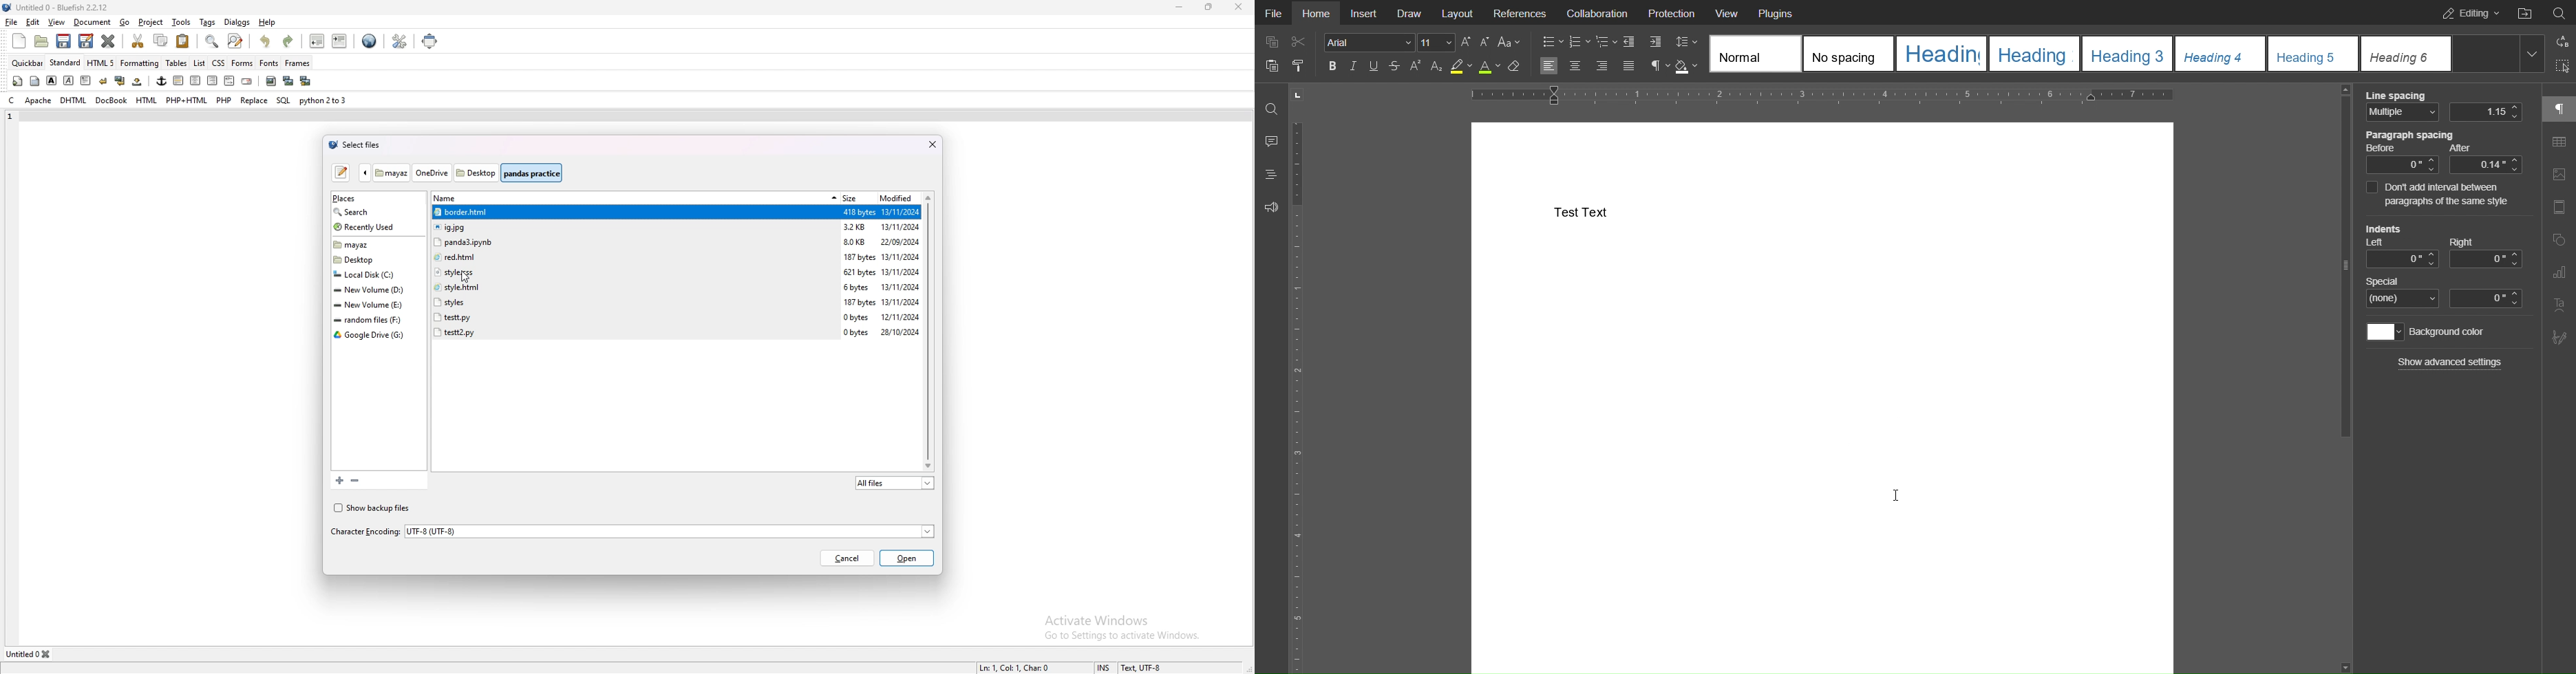 This screenshot has width=2576, height=700. Describe the element at coordinates (230, 81) in the screenshot. I see `html comment` at that location.